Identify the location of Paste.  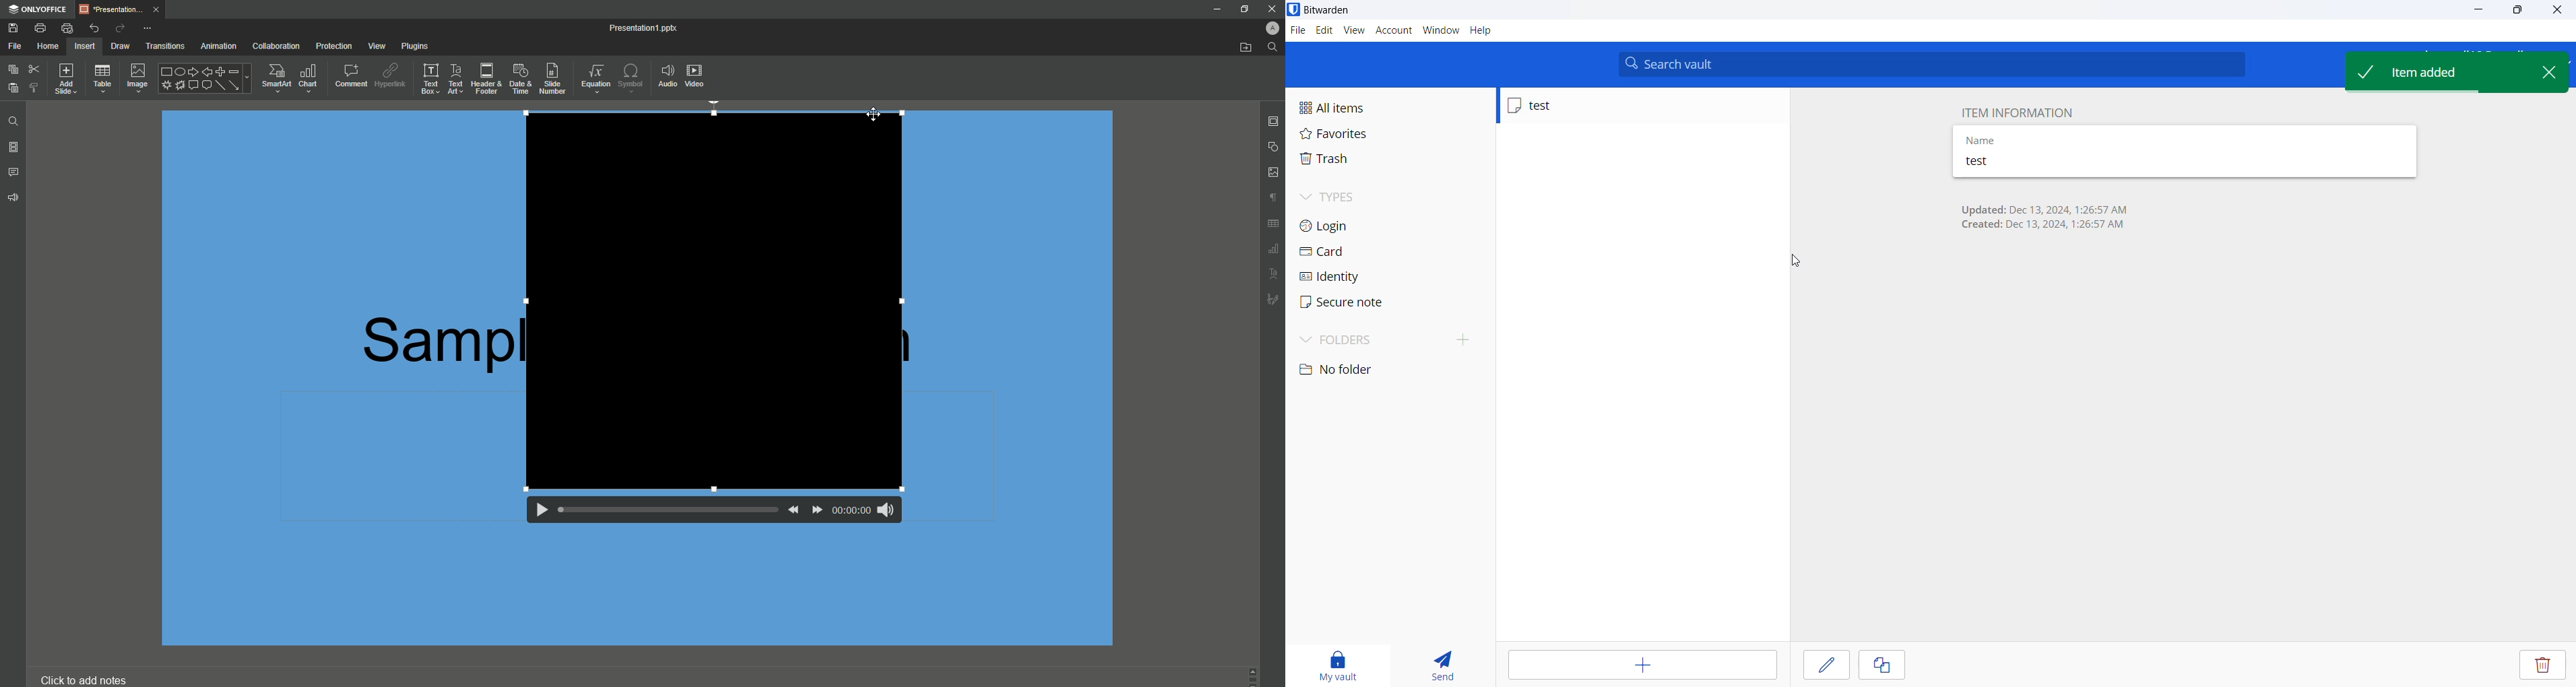
(12, 89).